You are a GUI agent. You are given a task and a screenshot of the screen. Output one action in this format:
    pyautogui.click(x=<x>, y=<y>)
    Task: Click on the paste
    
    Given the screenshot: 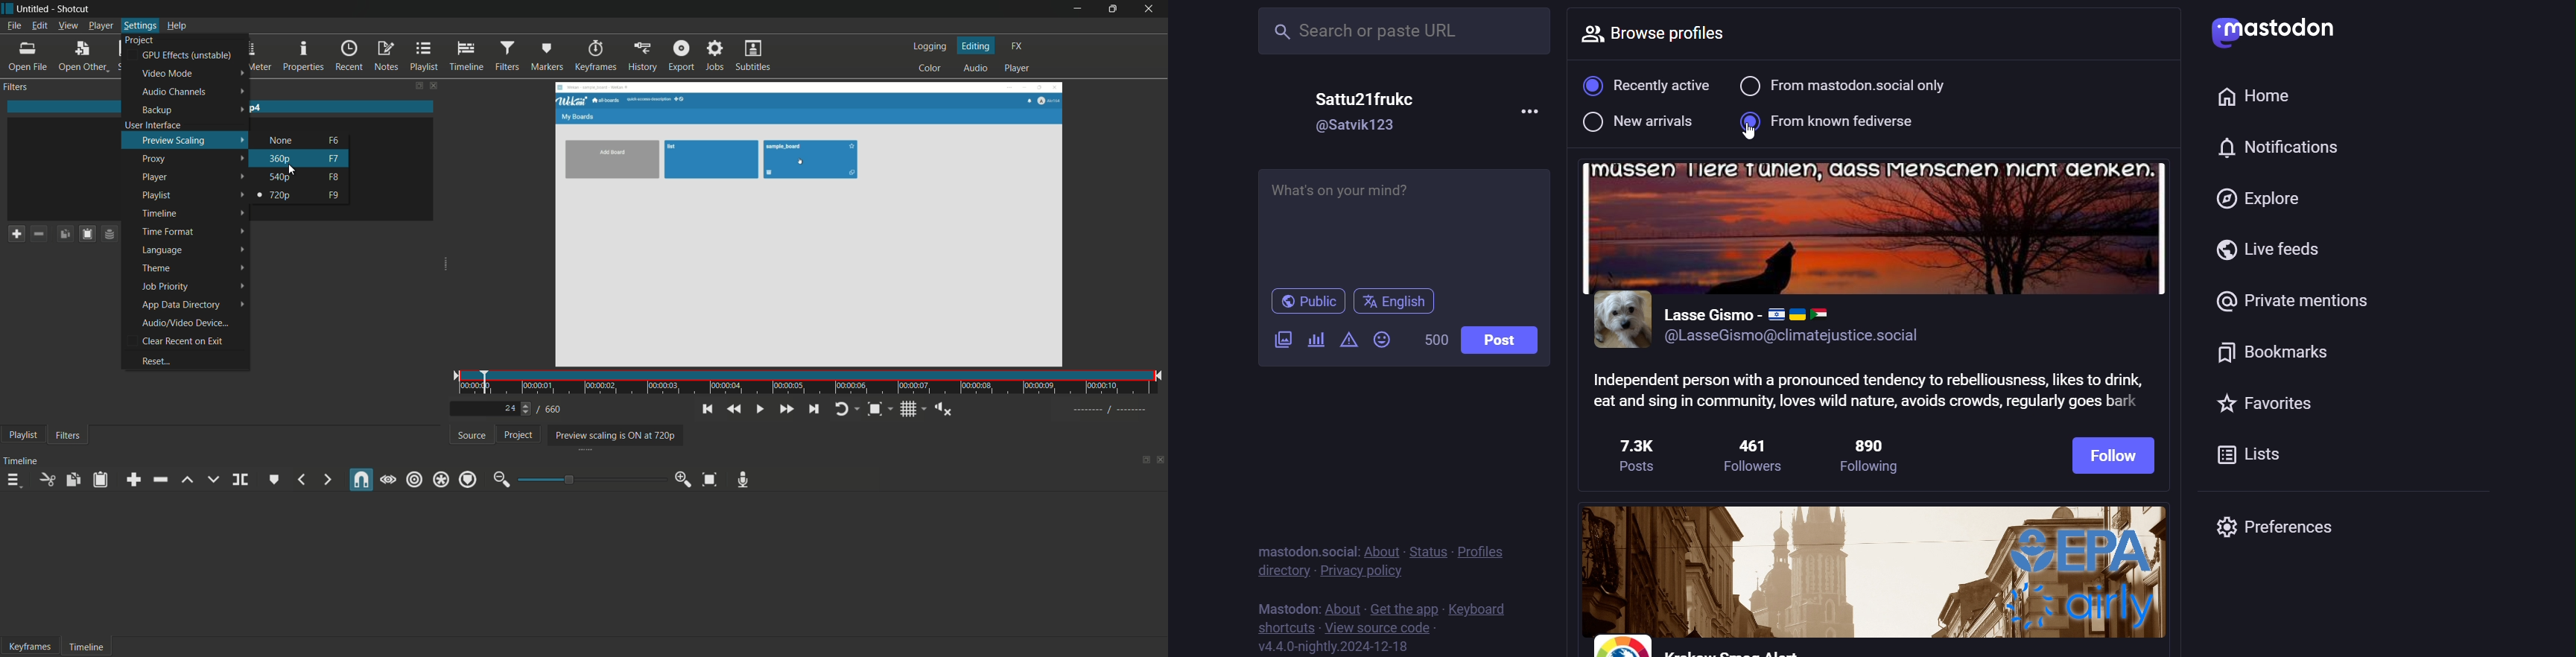 What is the action you would take?
    pyautogui.click(x=101, y=479)
    